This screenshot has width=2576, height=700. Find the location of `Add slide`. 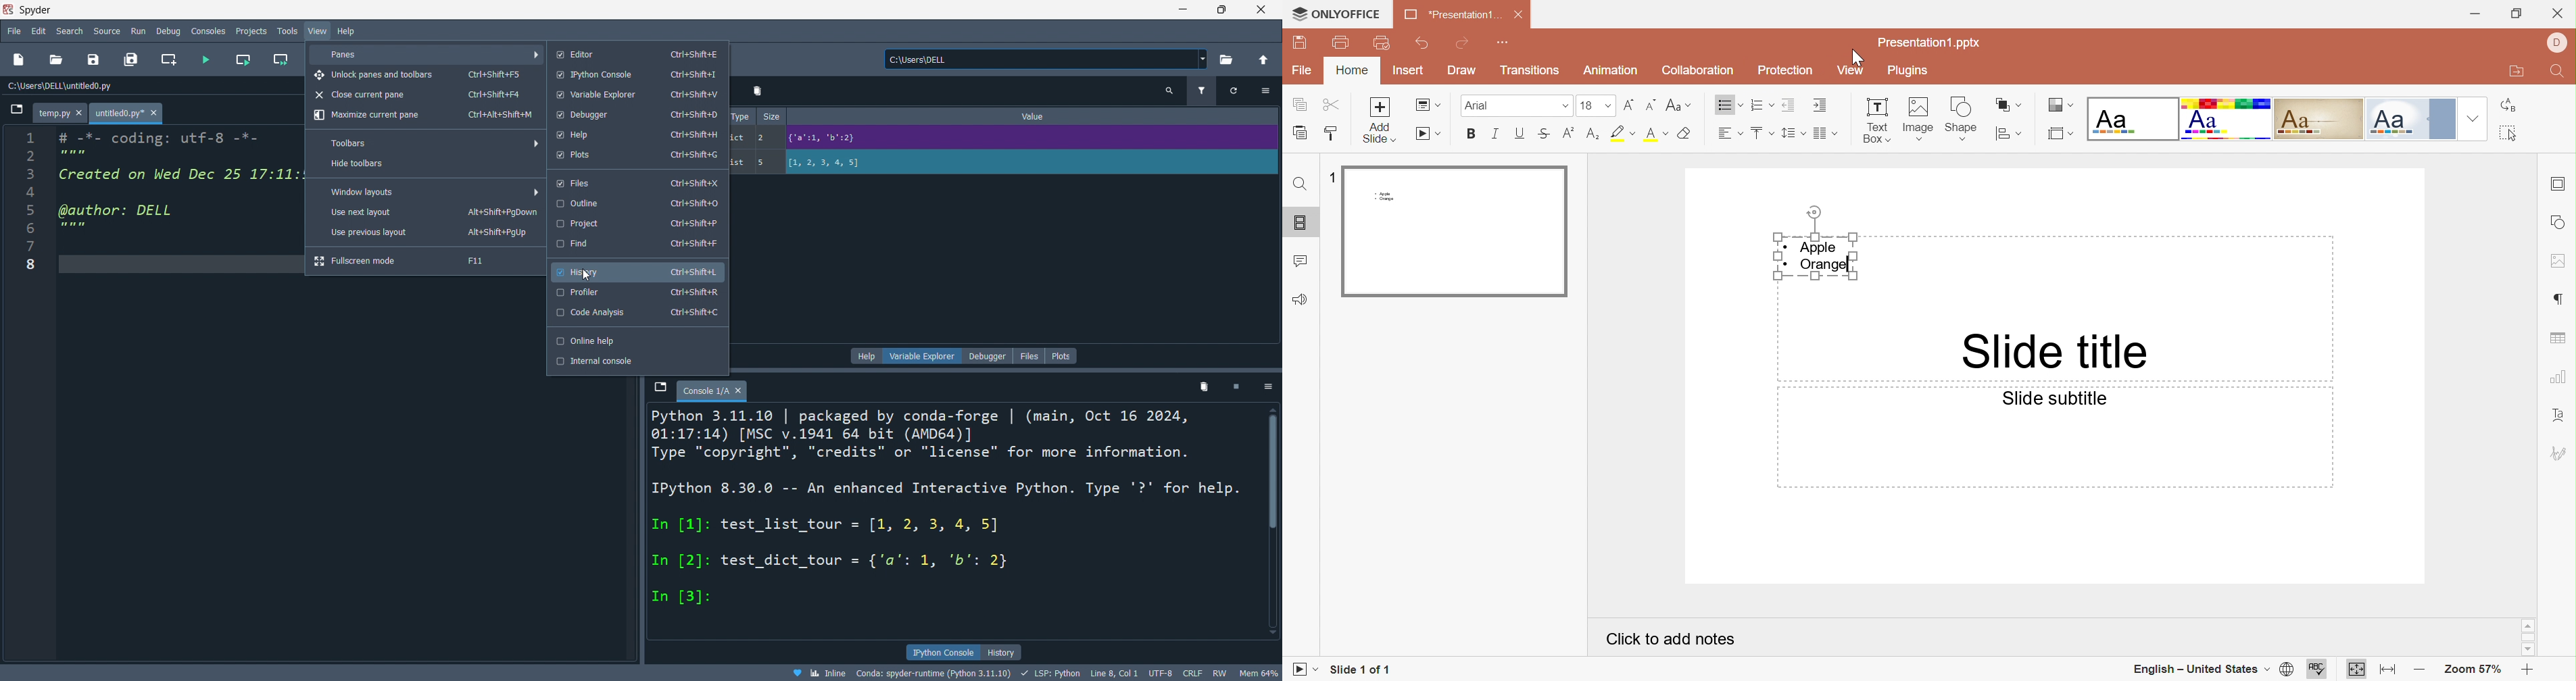

Add slide is located at coordinates (1380, 120).